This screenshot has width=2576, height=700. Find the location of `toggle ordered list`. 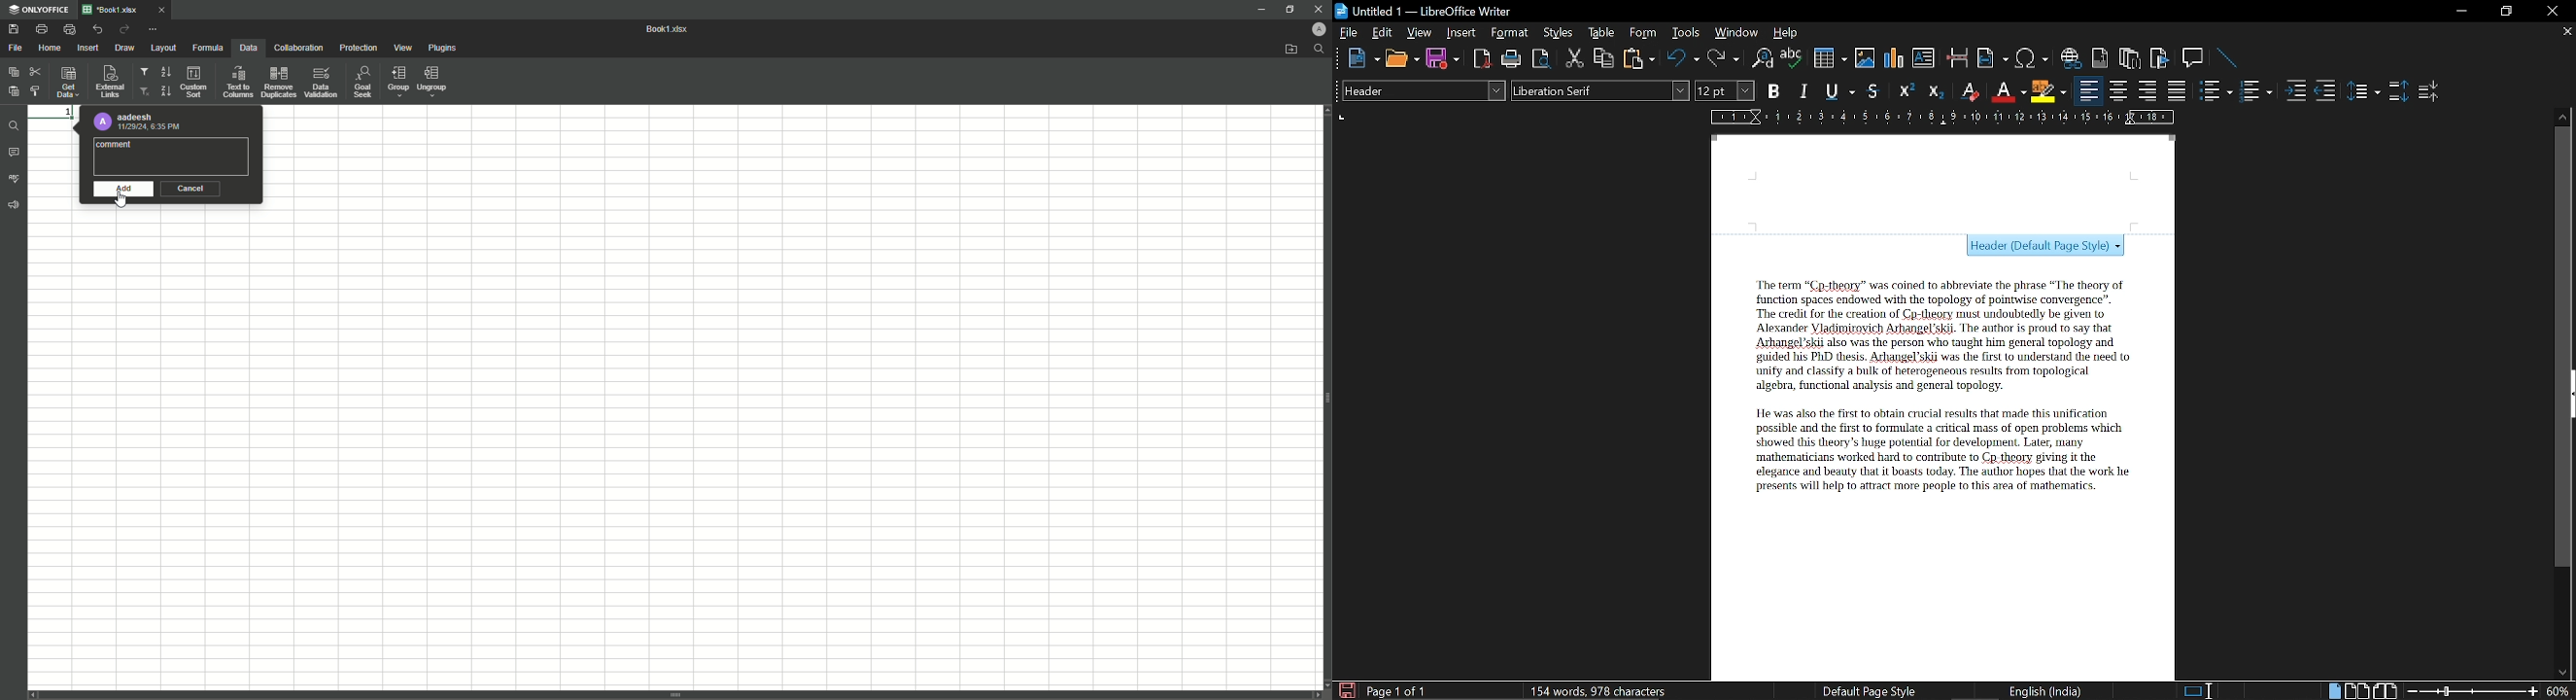

toggle ordered list is located at coordinates (2215, 91).